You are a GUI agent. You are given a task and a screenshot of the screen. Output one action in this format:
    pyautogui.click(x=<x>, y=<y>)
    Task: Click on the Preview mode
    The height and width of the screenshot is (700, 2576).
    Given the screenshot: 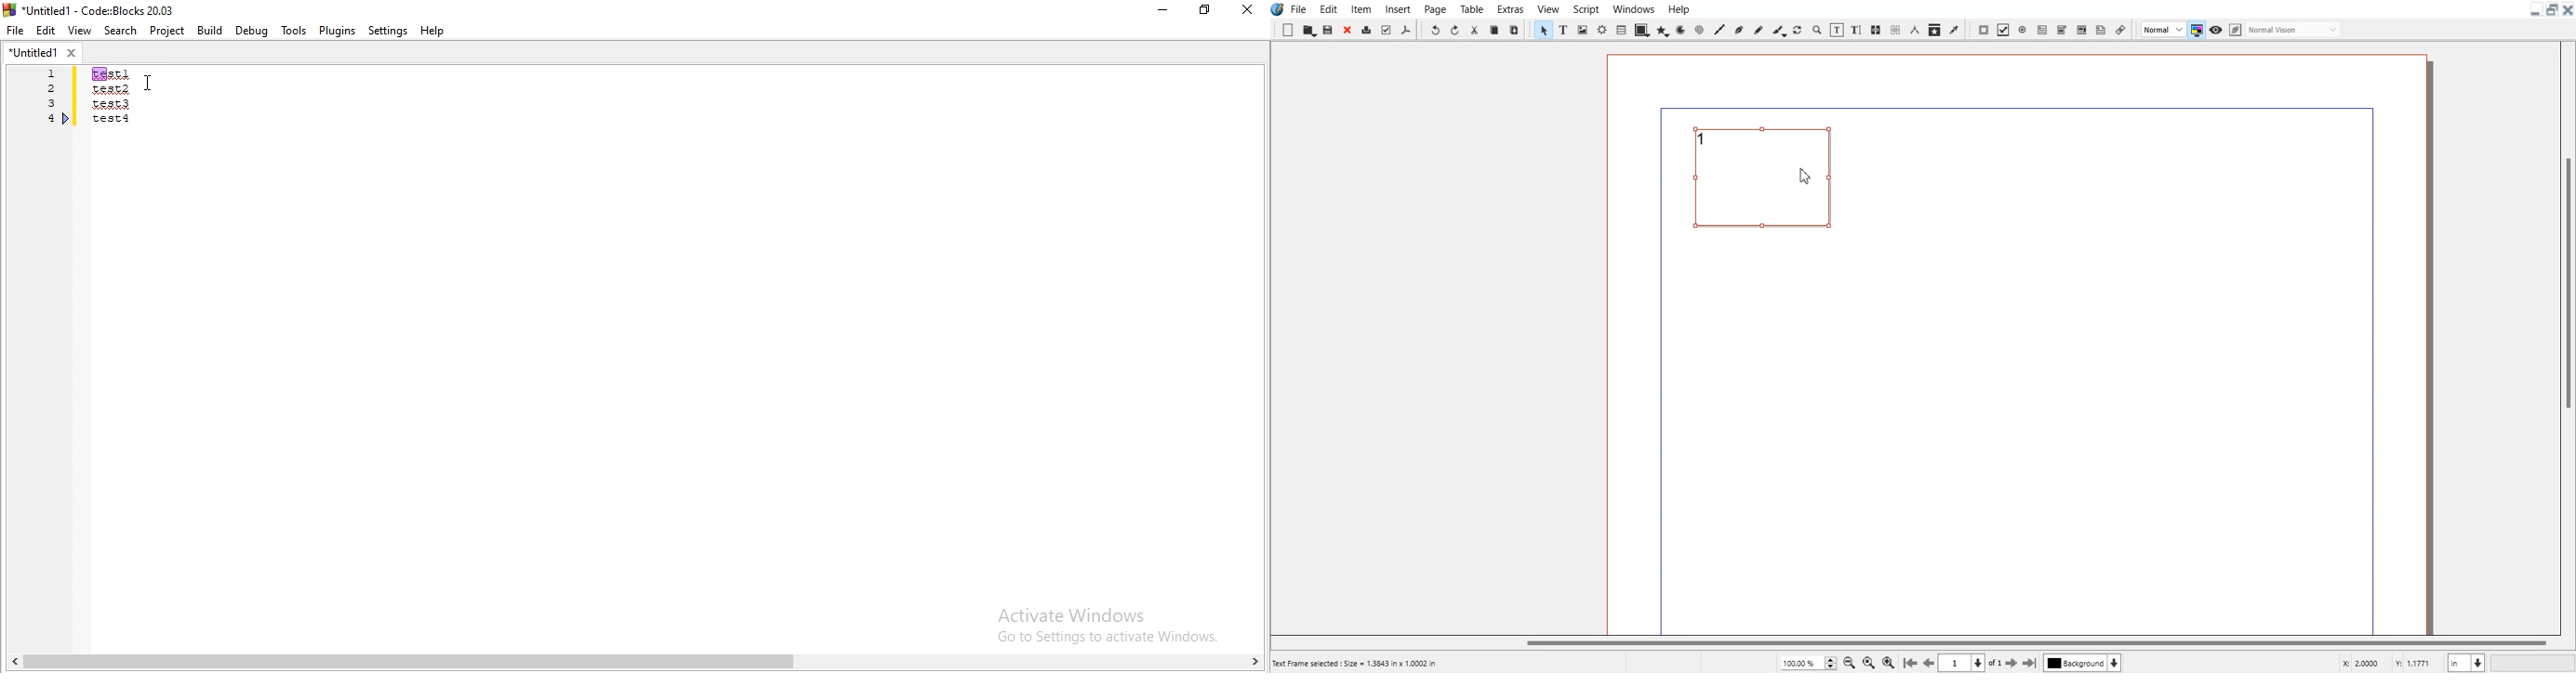 What is the action you would take?
    pyautogui.click(x=2216, y=30)
    